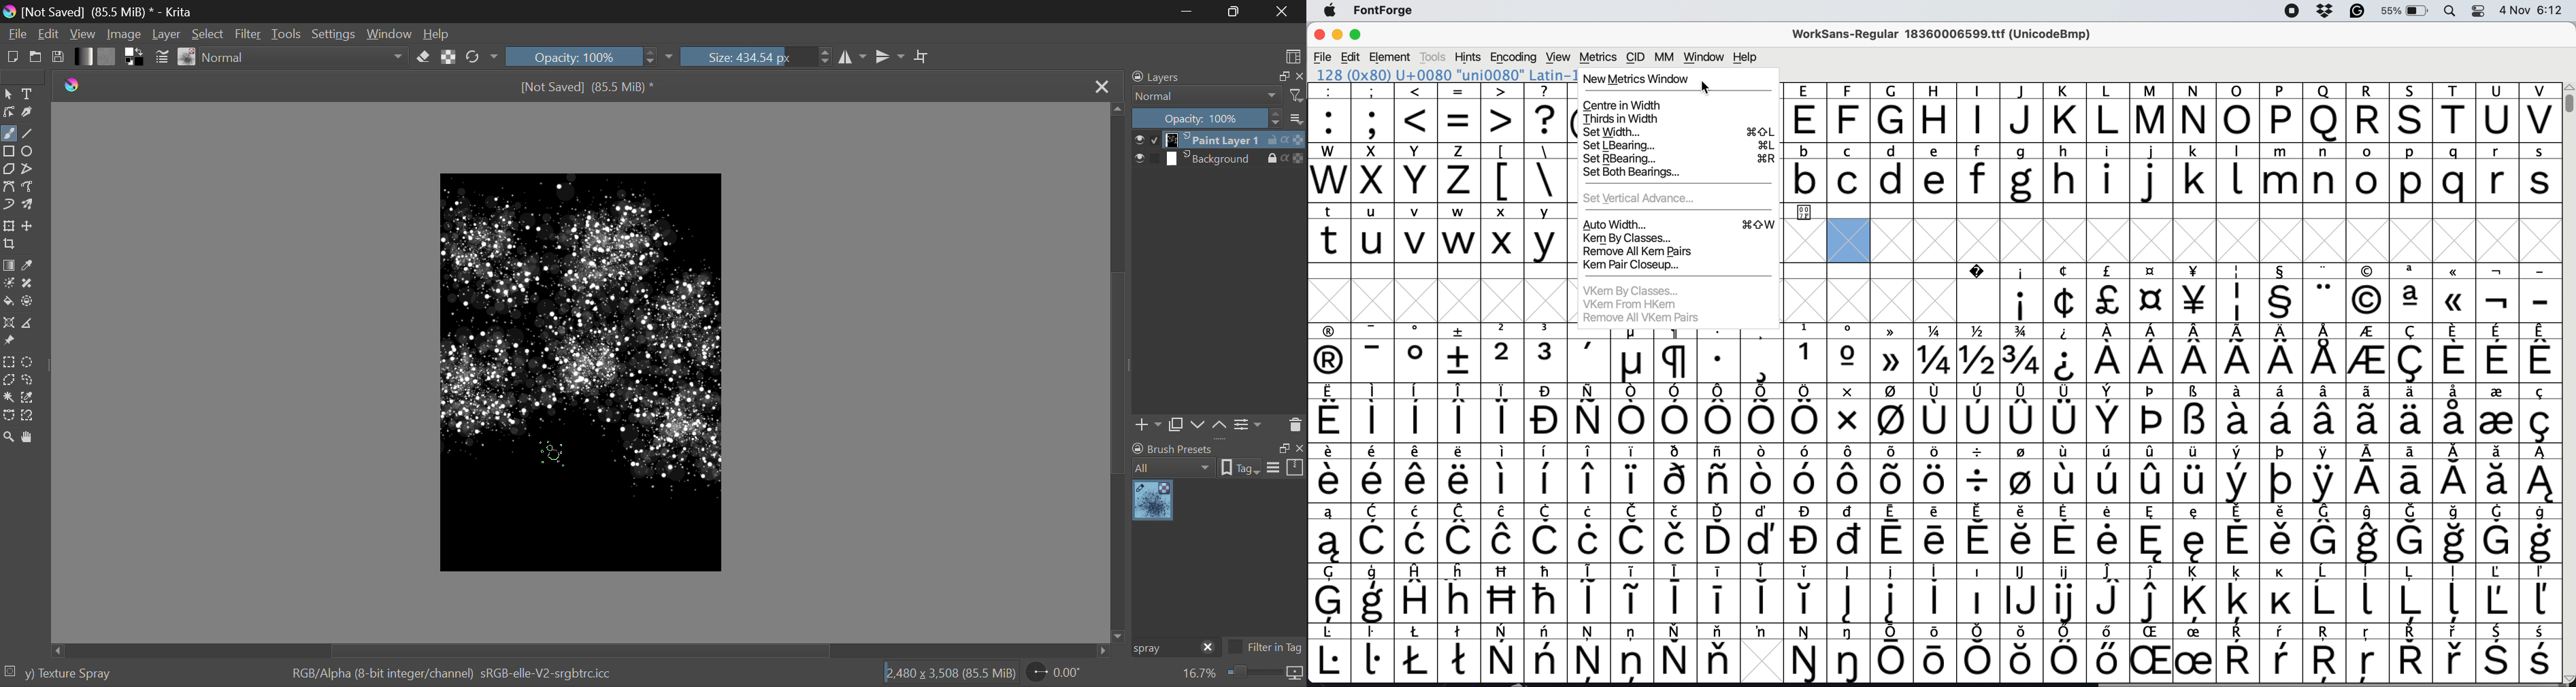 This screenshot has height=700, width=2576. I want to click on Settings, so click(337, 33).